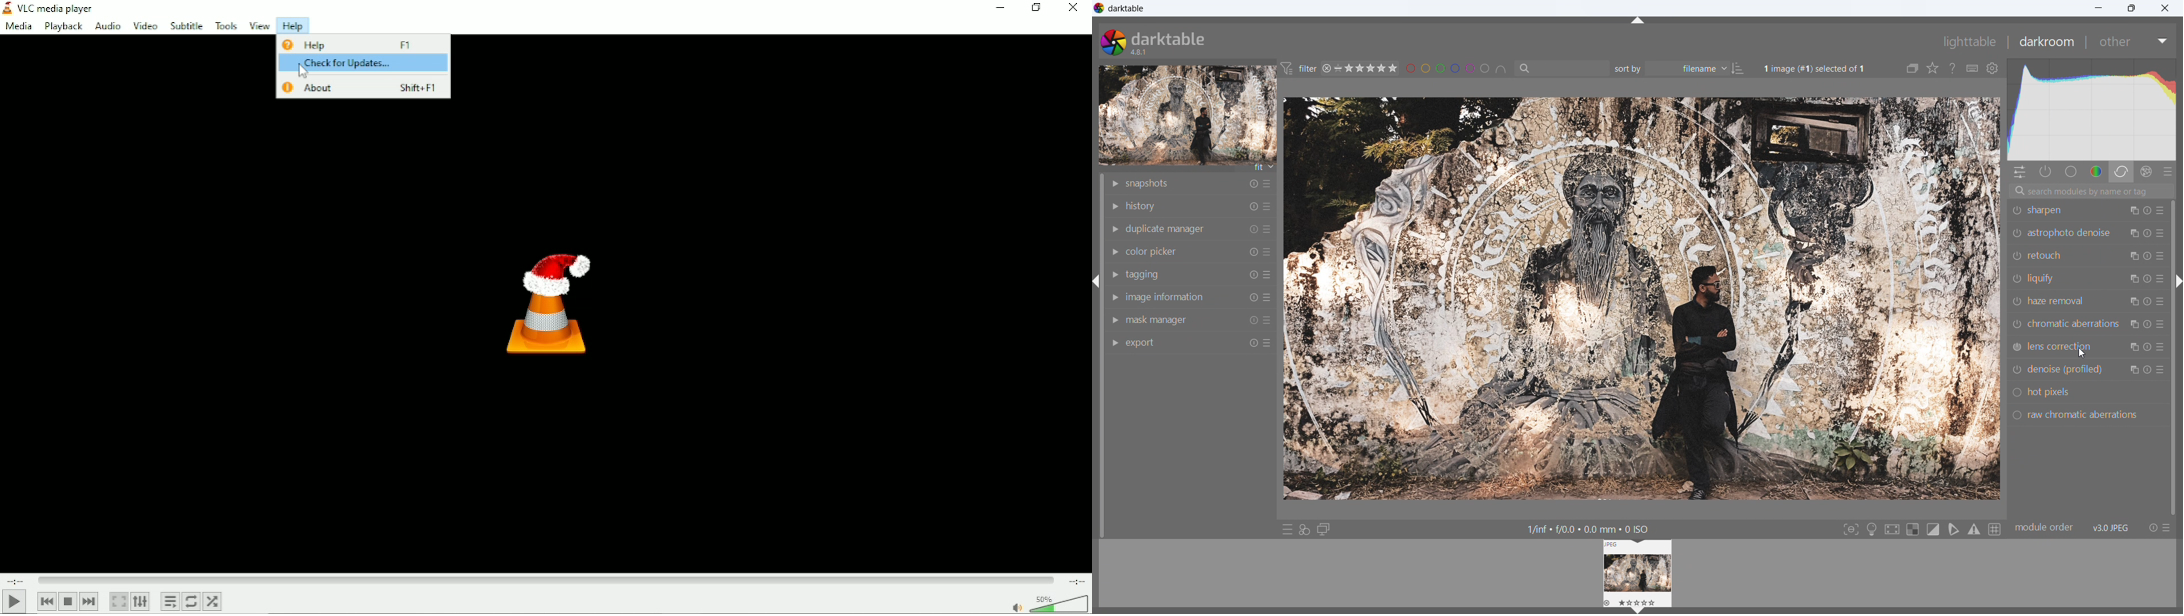 The height and width of the screenshot is (616, 2184). I want to click on toggle gamut checking, so click(1975, 530).